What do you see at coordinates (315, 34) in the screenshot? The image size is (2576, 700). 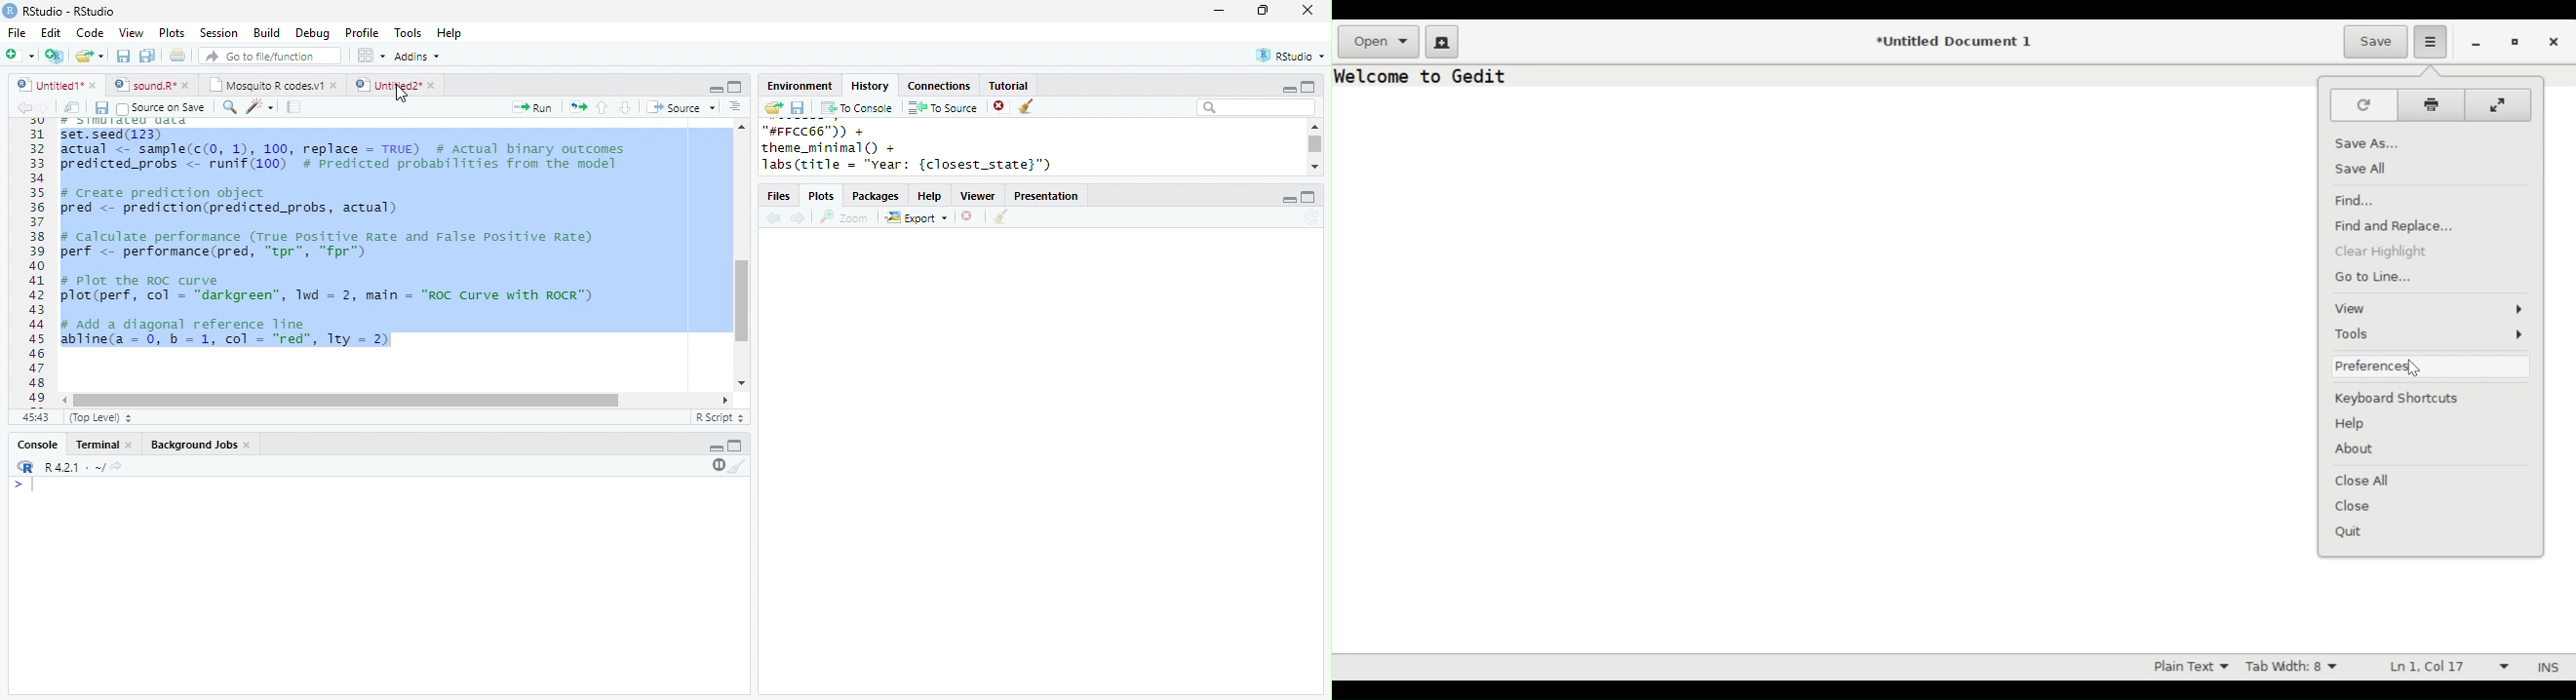 I see `Debug` at bounding box center [315, 34].